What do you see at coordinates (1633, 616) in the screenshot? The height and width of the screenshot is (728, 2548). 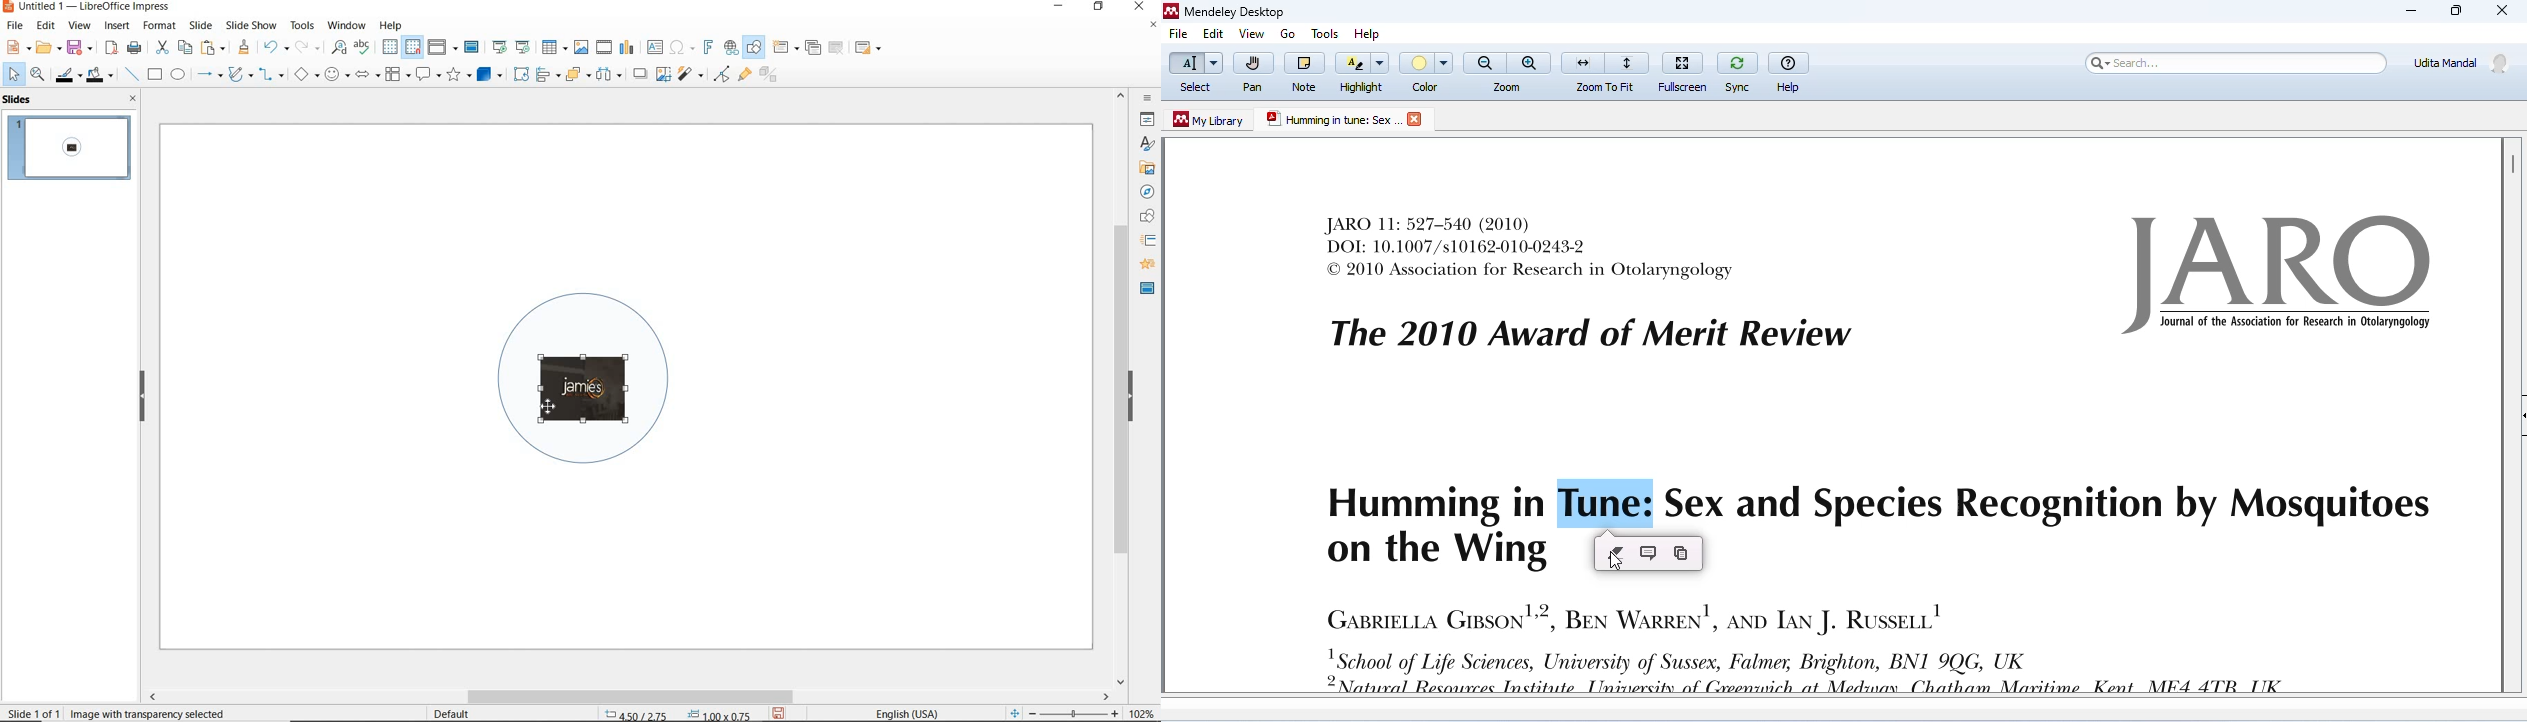 I see `GABRIELLA Gisson'2, BEN WARREN, AND IAN J. RUSSELL.` at bounding box center [1633, 616].